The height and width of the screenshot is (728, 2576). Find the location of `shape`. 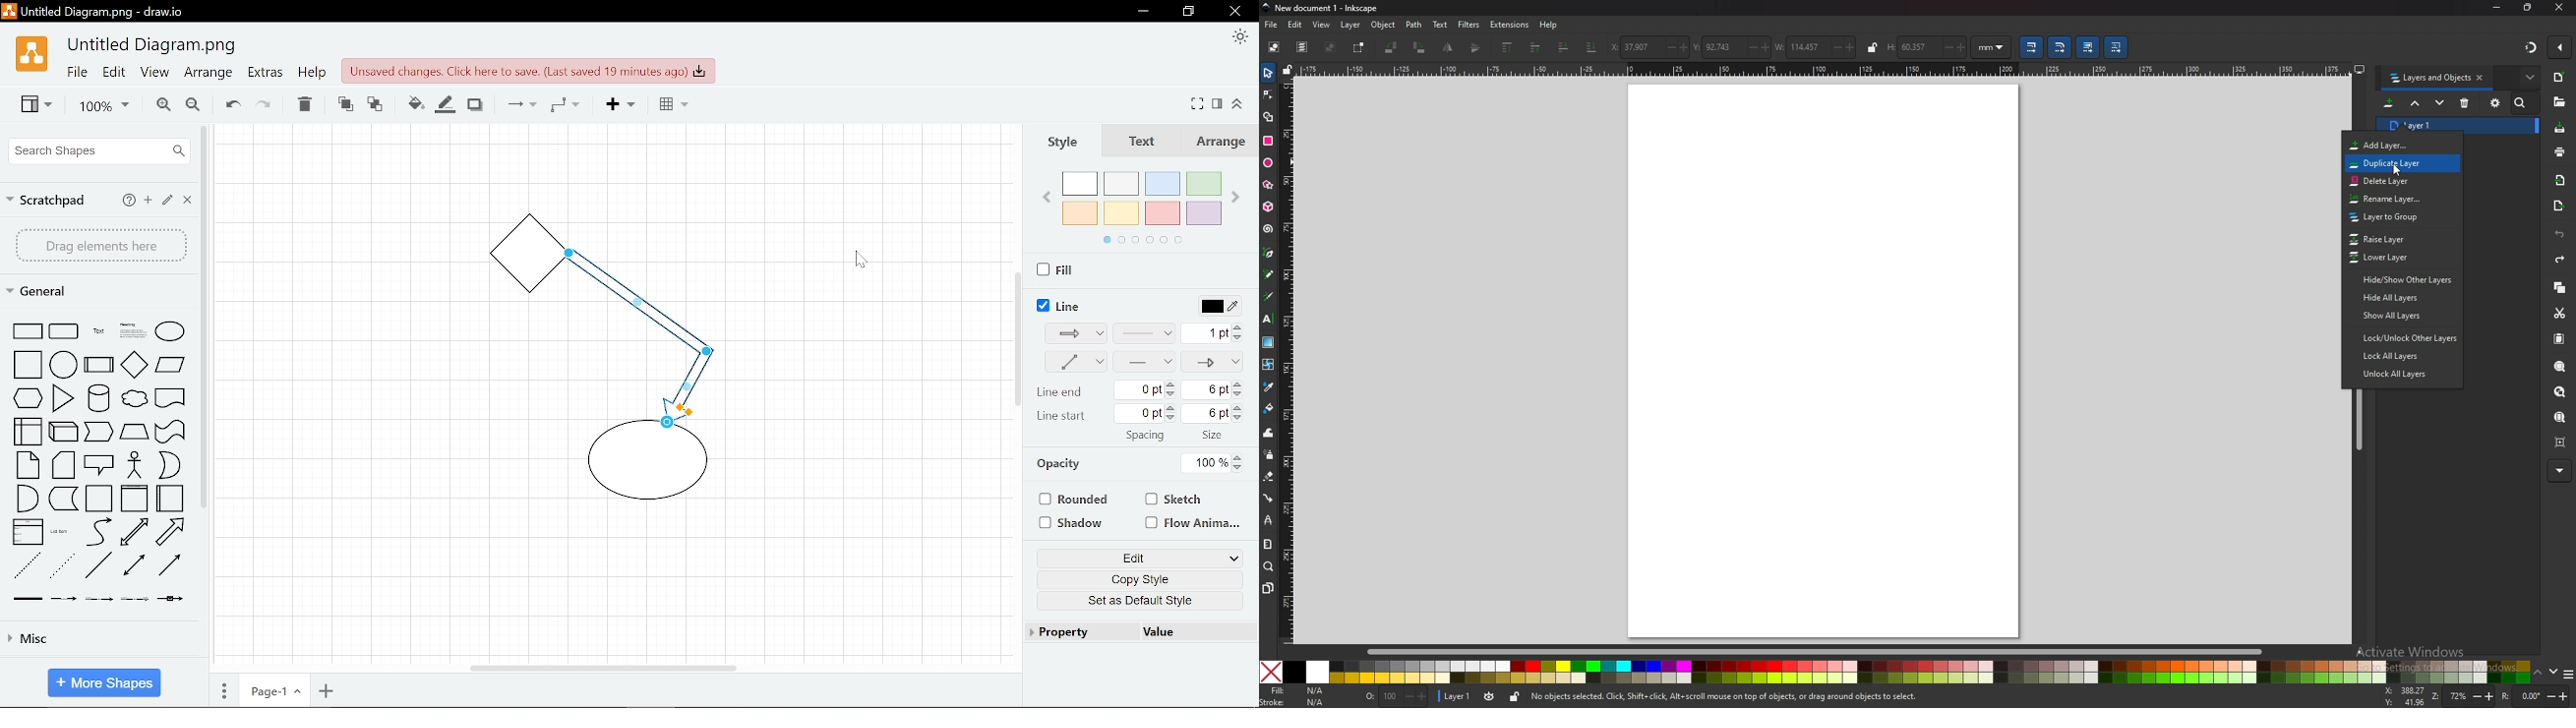

shape is located at coordinates (65, 466).